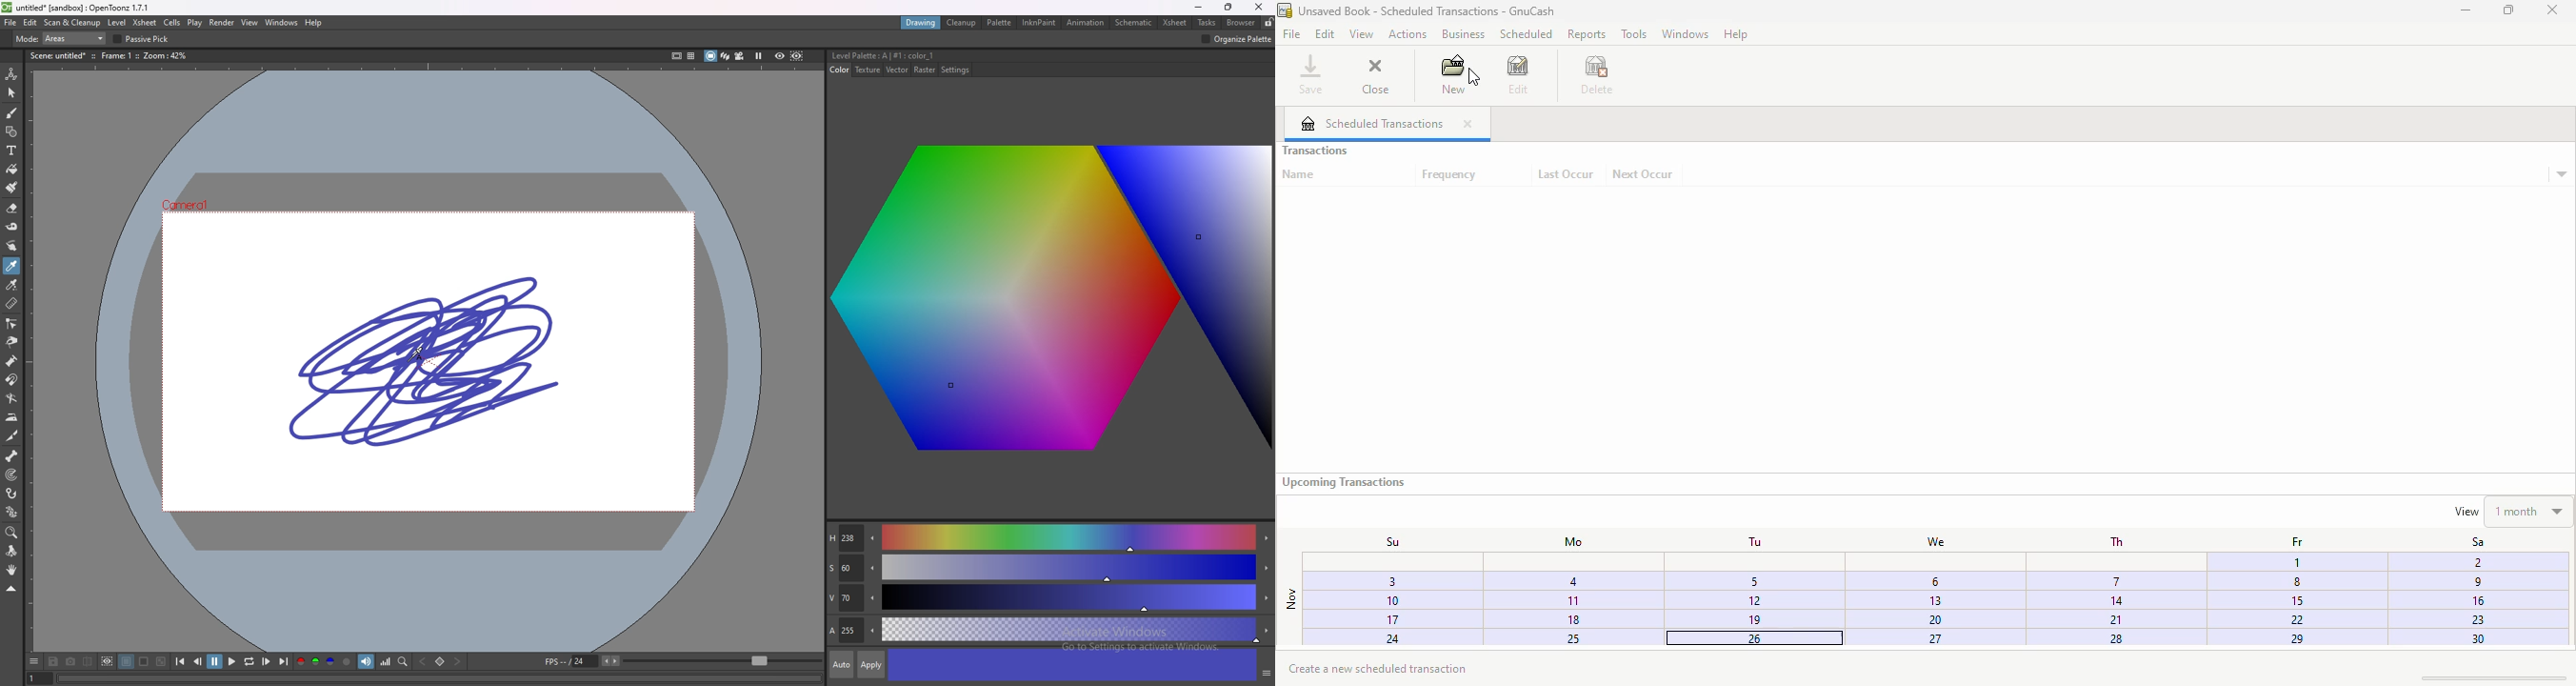  Describe the element at coordinates (1373, 639) in the screenshot. I see `24` at that location.